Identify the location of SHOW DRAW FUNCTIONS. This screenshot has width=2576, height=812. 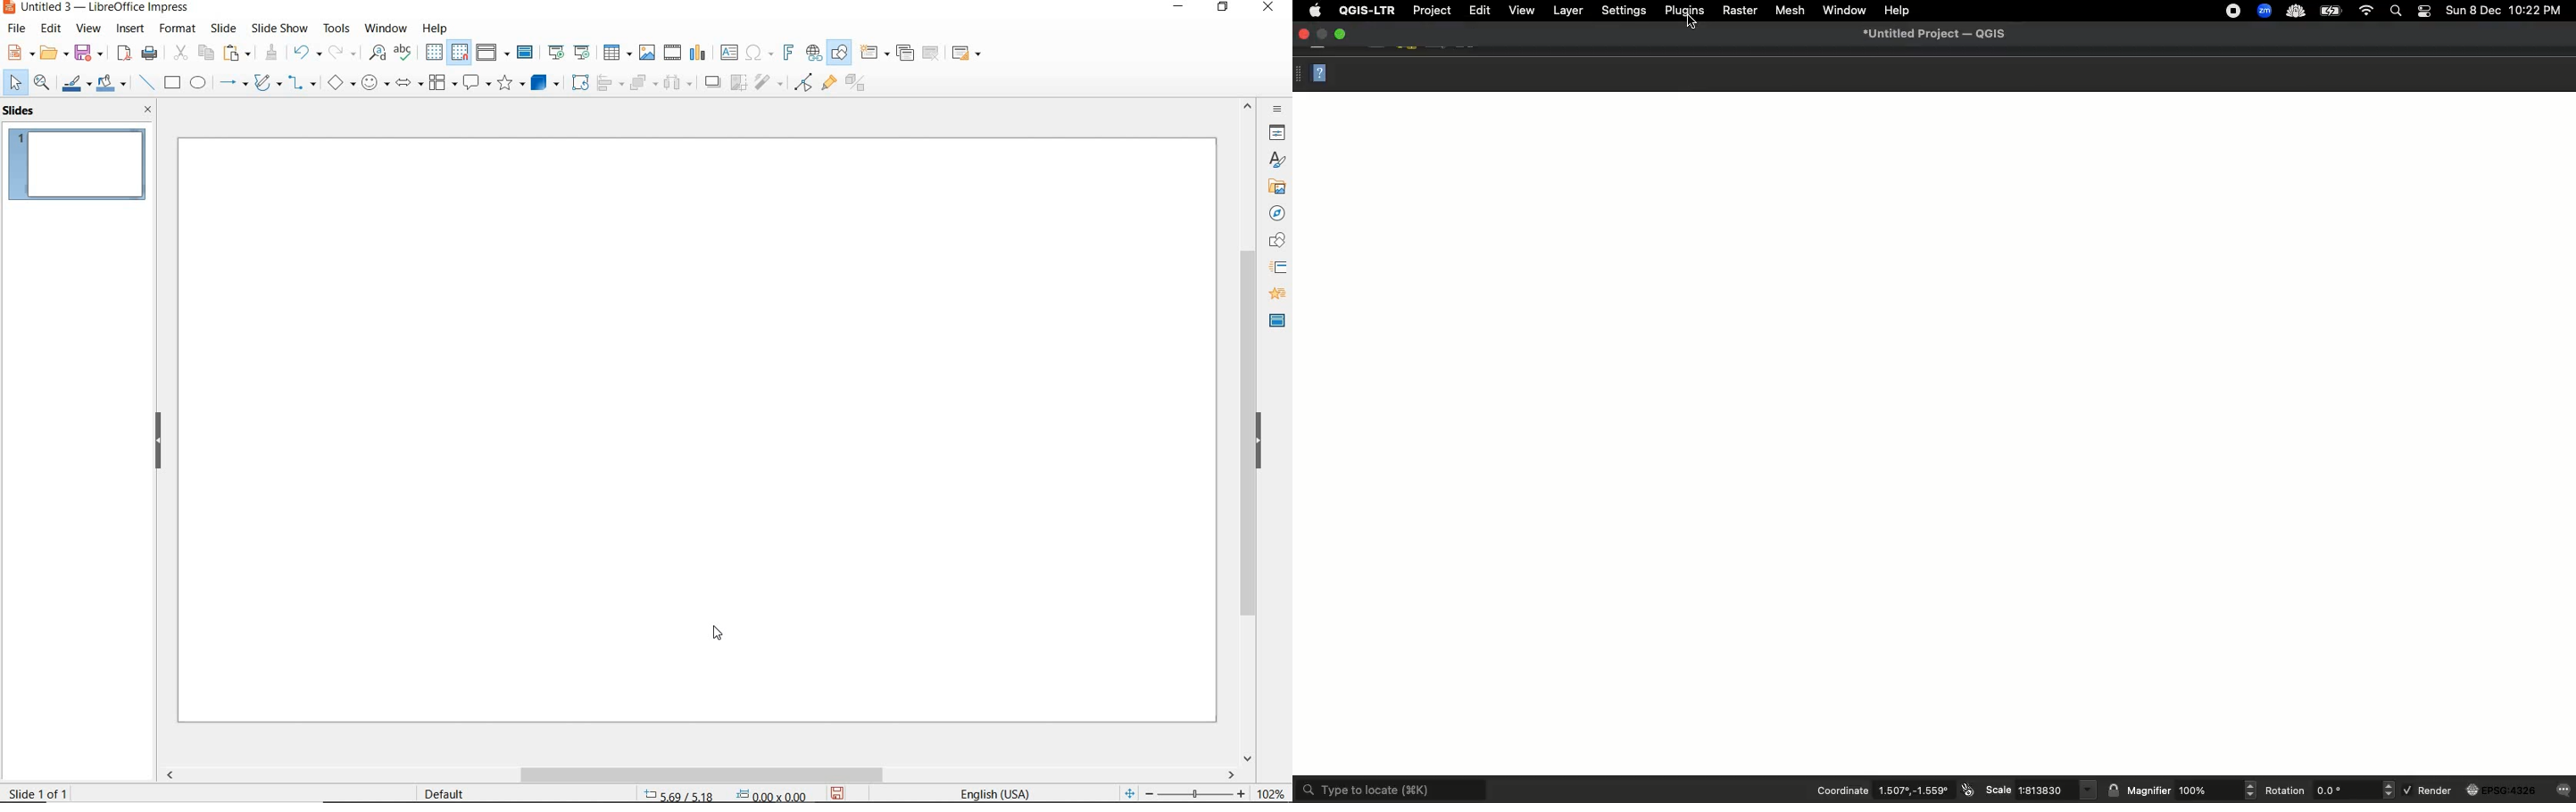
(840, 51).